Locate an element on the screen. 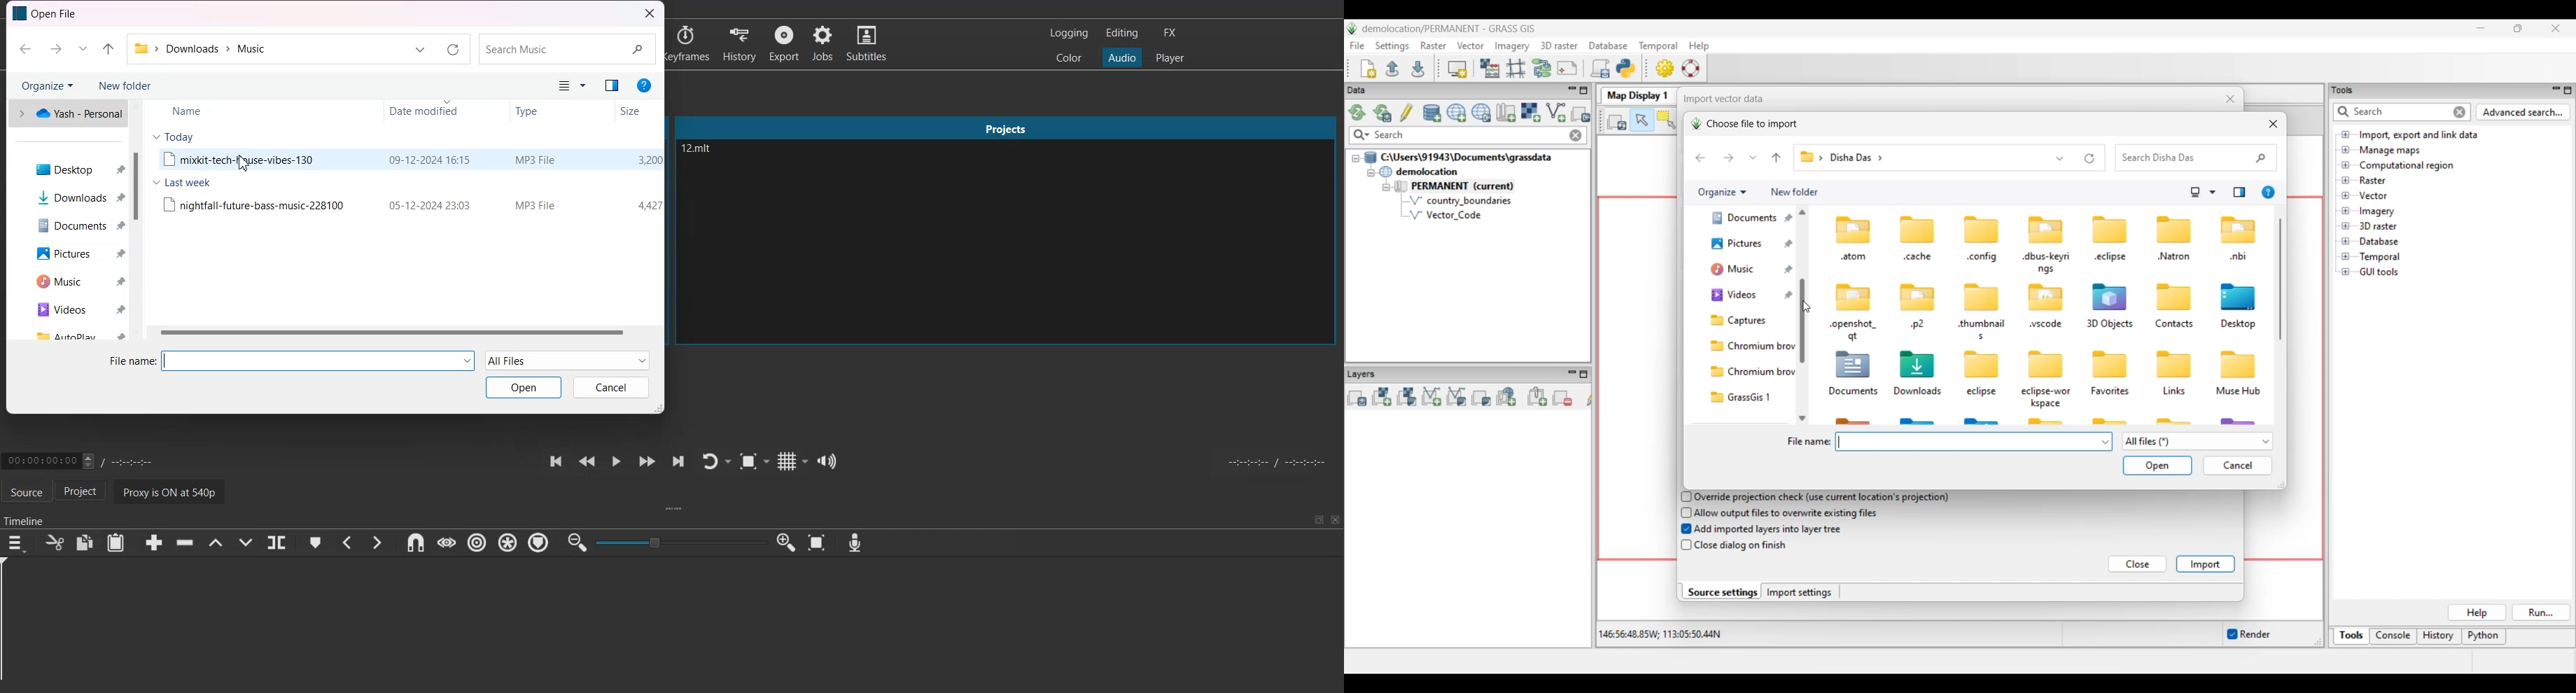 Image resolution: width=2576 pixels, height=700 pixels. Change view options is located at coordinates (2212, 192).